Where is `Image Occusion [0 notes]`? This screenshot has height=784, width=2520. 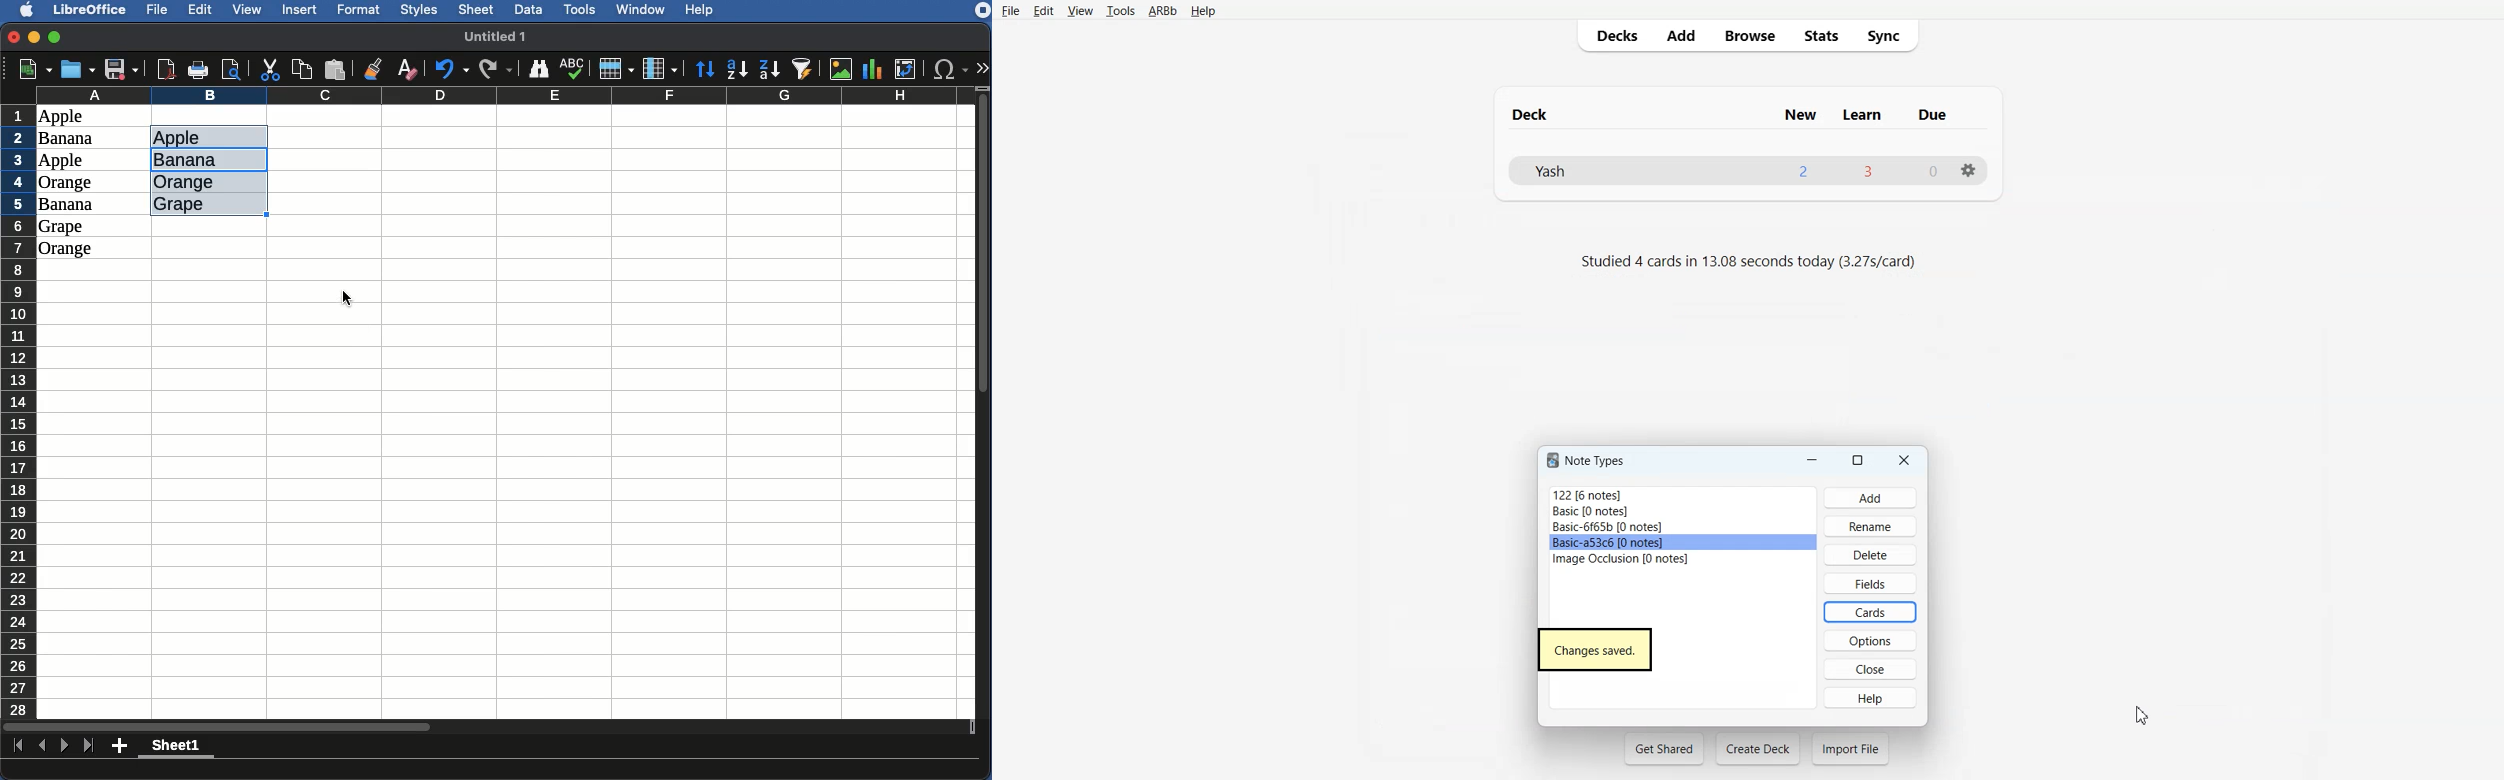 Image Occusion [0 notes] is located at coordinates (1684, 559).